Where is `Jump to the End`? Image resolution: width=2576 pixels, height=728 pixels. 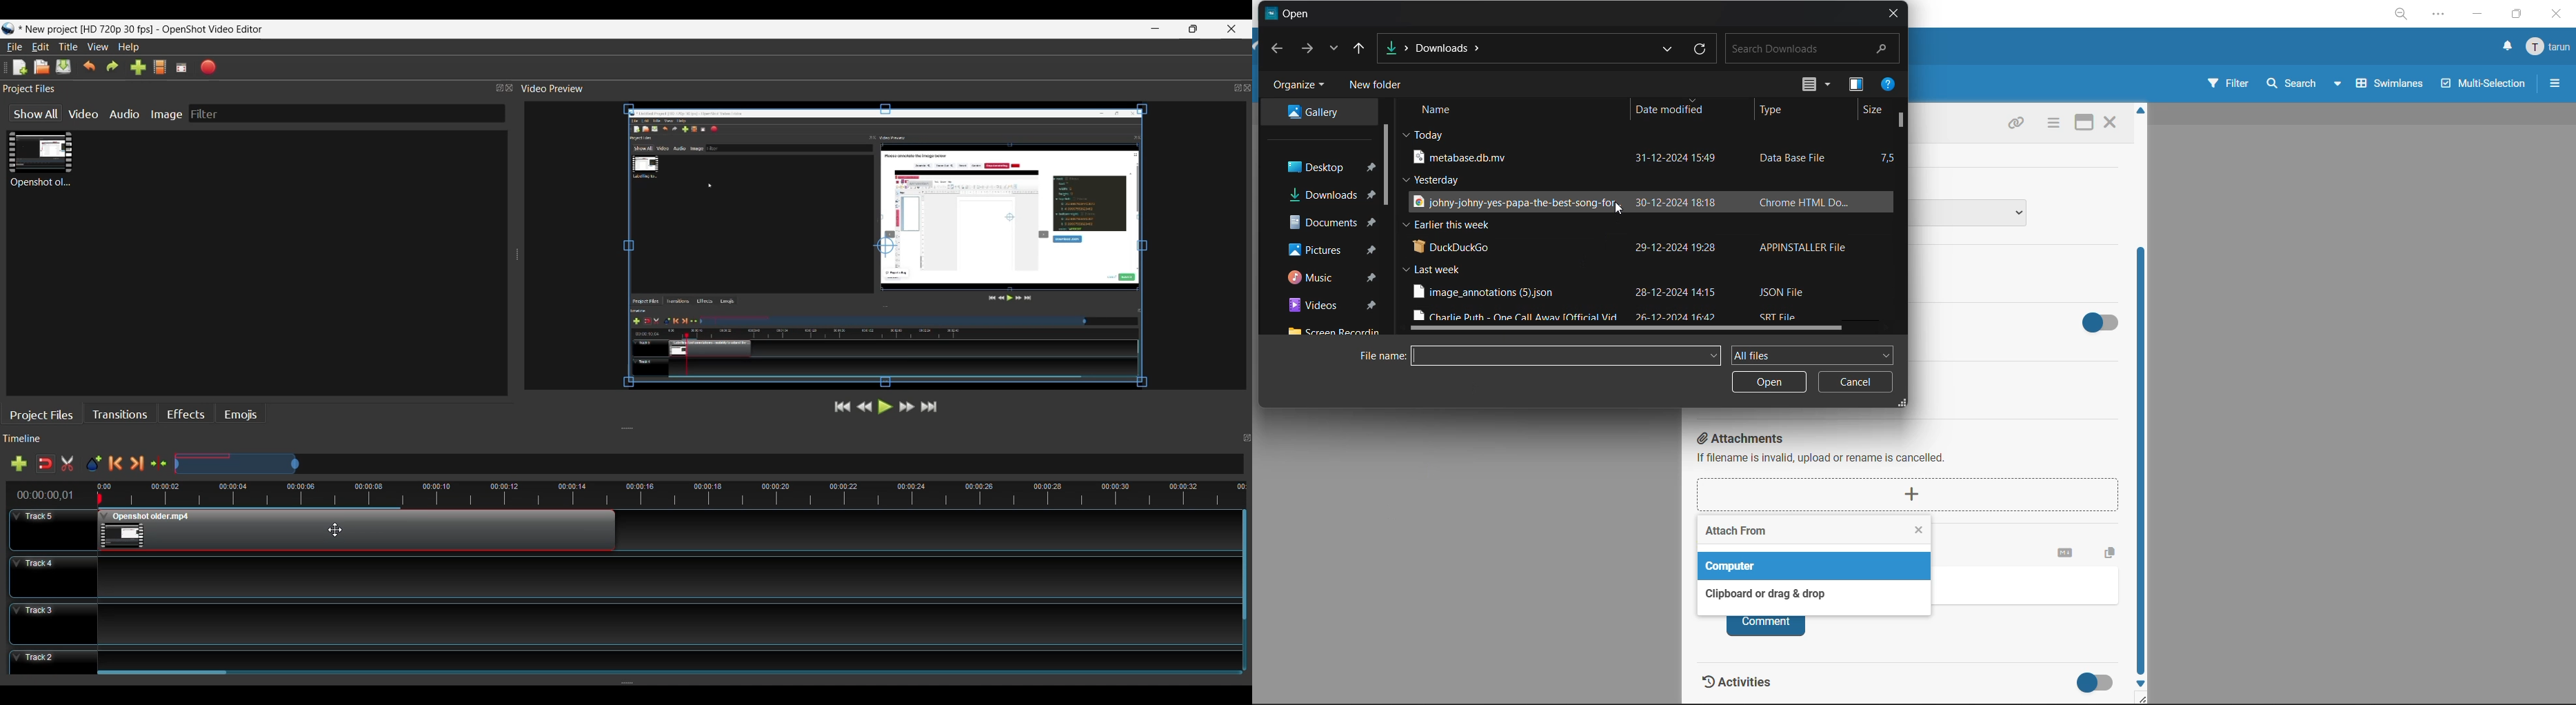 Jump to the End is located at coordinates (930, 407).